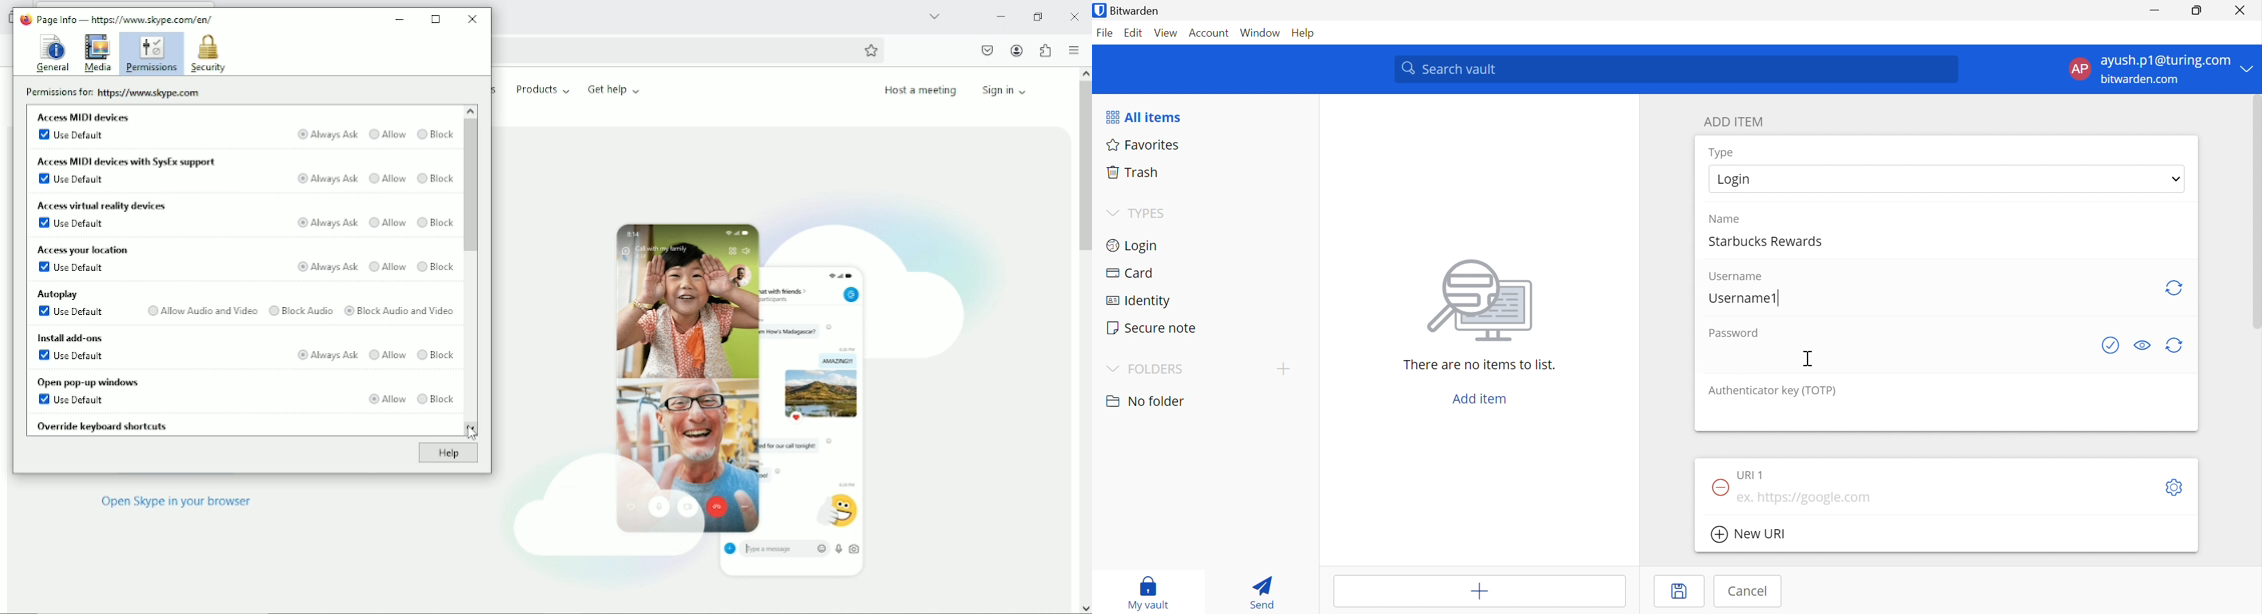 The width and height of the screenshot is (2268, 616). Describe the element at coordinates (1808, 359) in the screenshot. I see `Cursor` at that location.